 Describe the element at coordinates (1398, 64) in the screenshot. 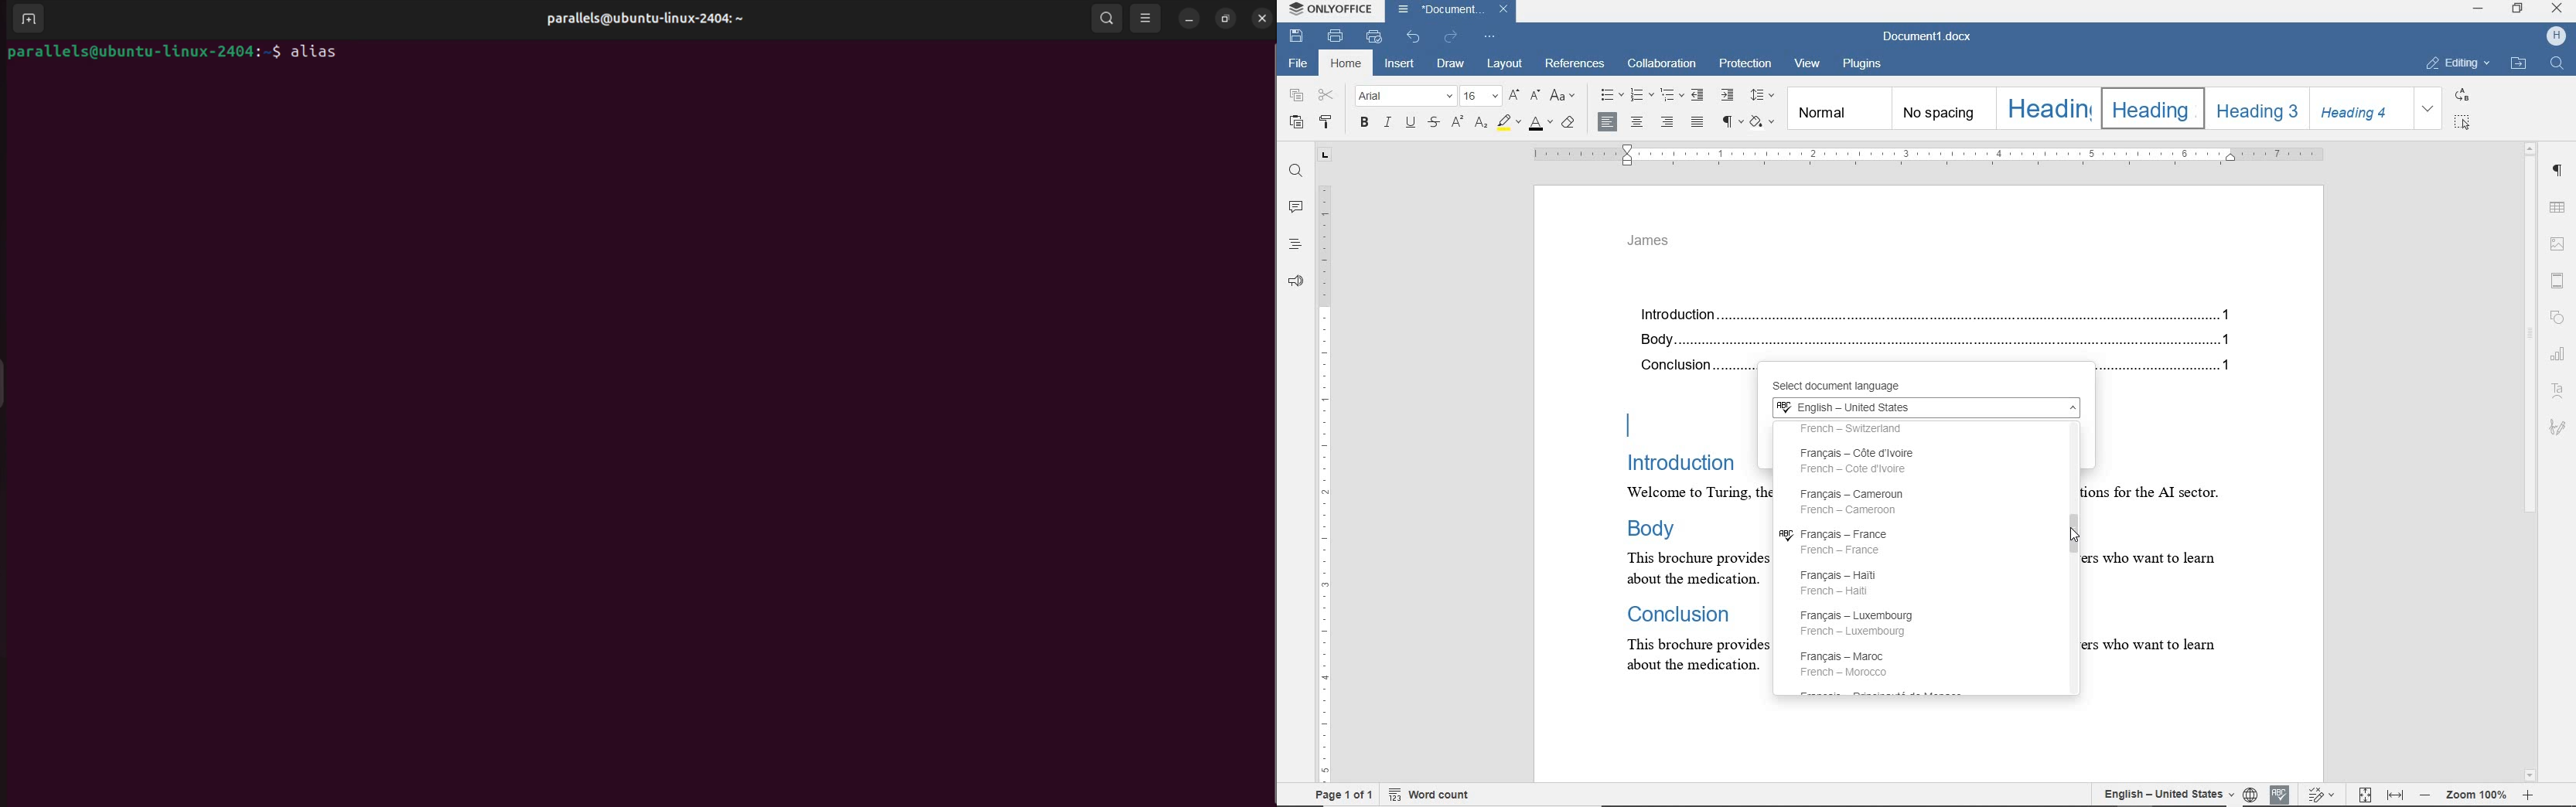

I see `insert` at that location.